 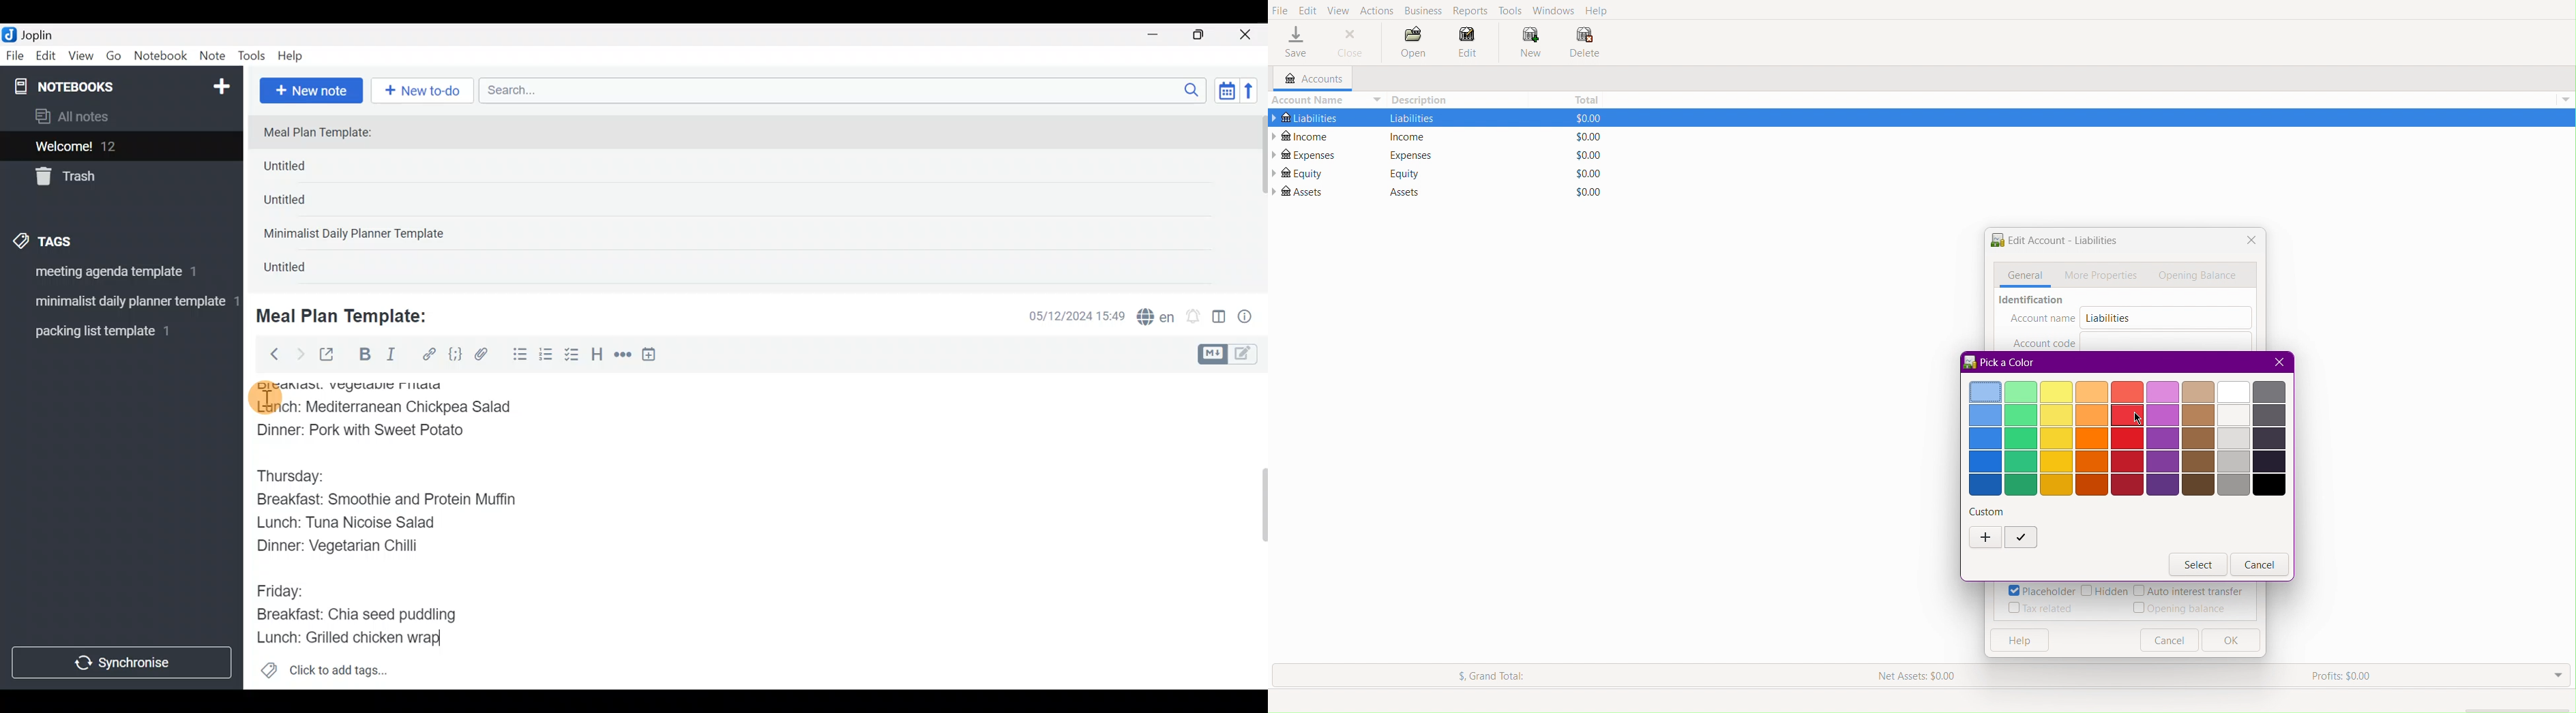 I want to click on Close, so click(x=1248, y=36).